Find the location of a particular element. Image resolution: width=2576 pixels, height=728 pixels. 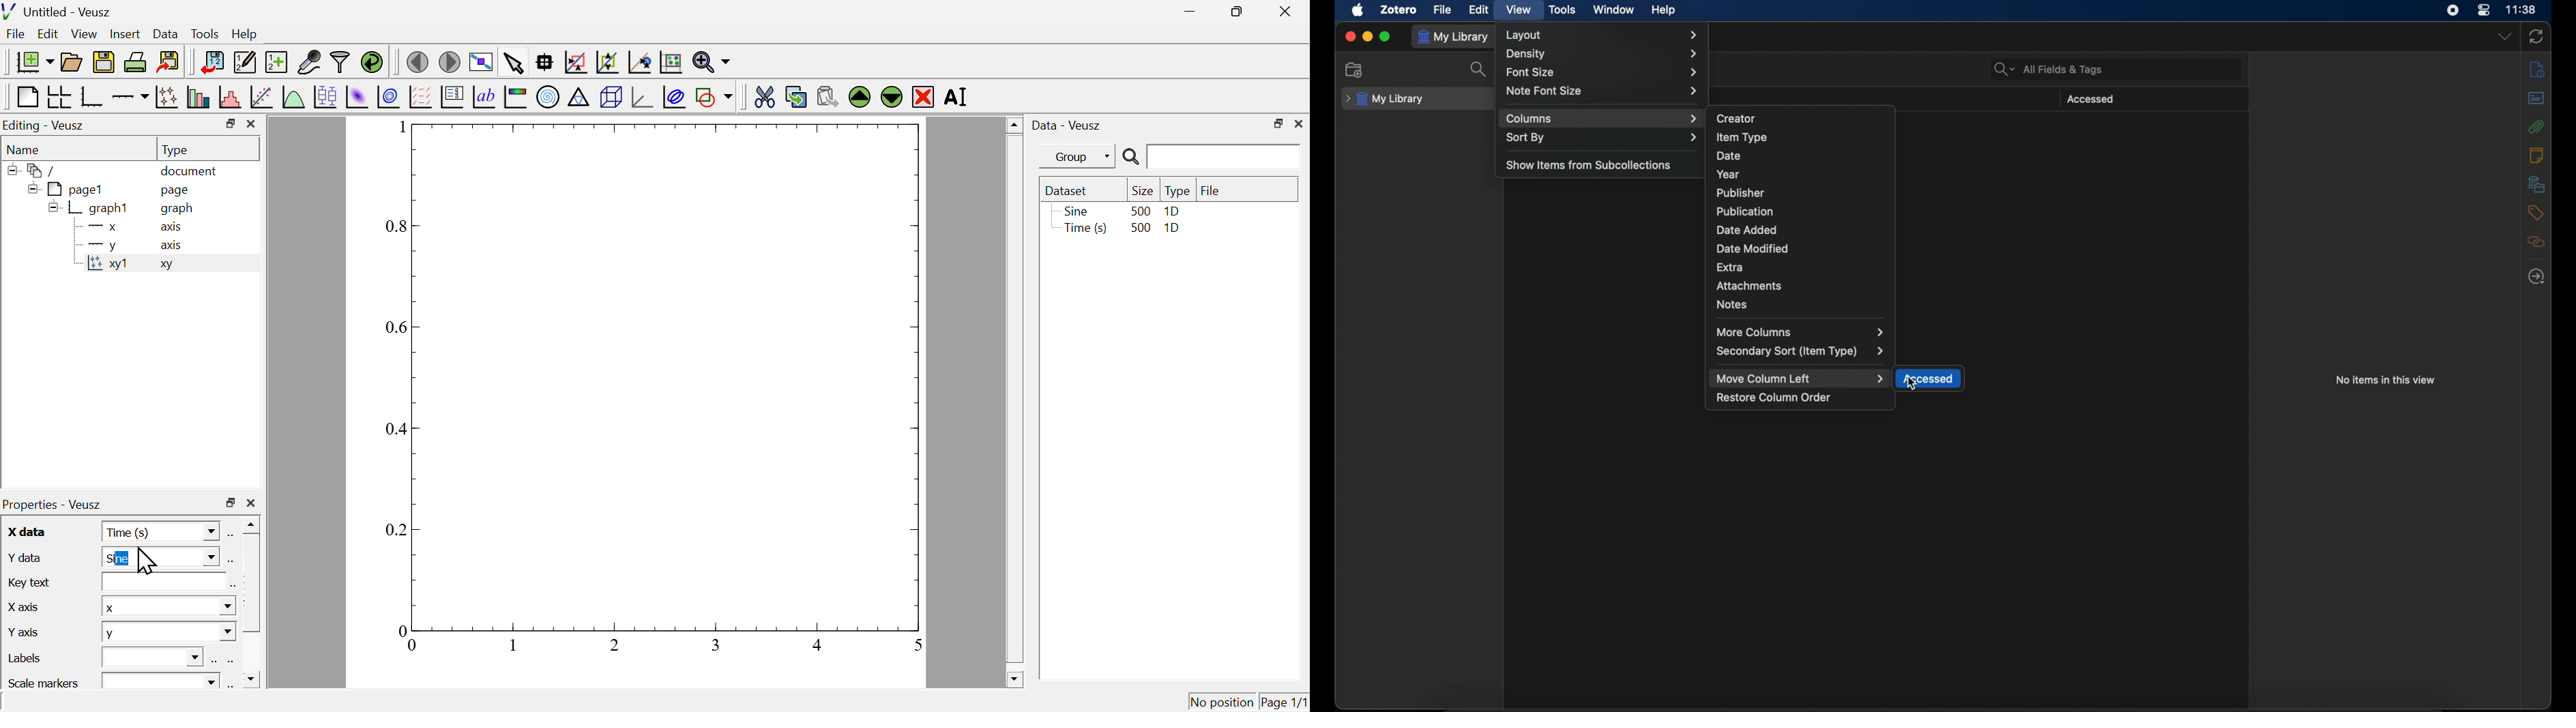

close is located at coordinates (252, 125).